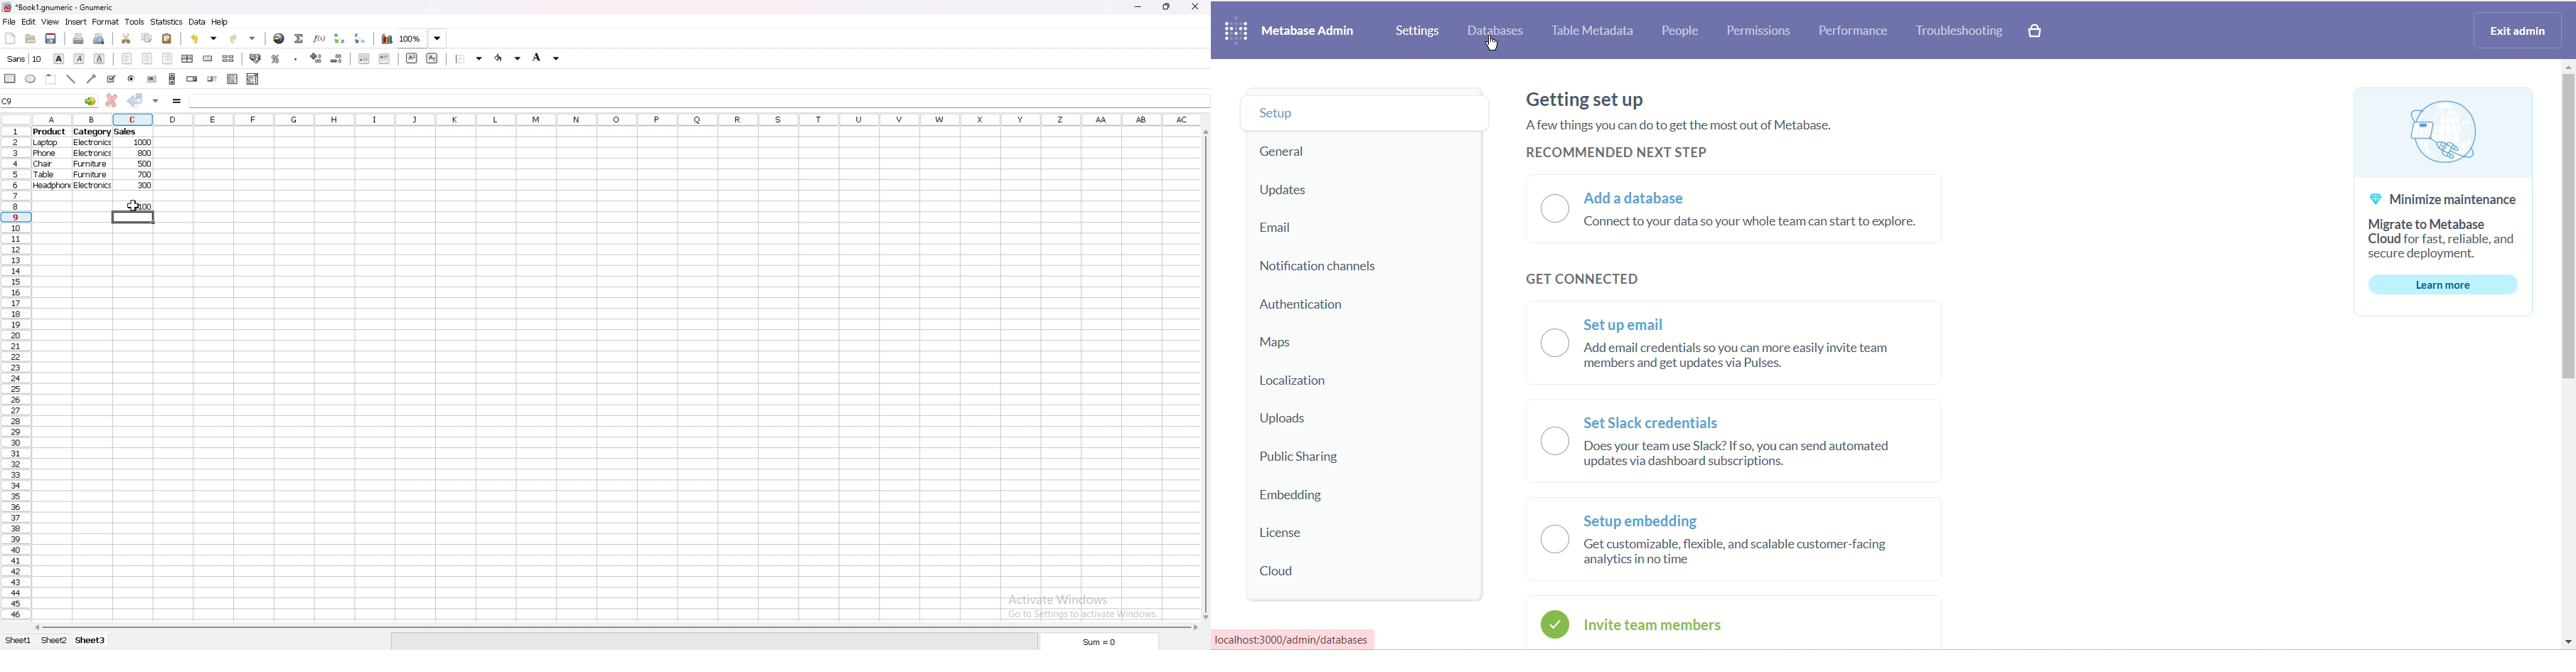  I want to click on troubleshooting, so click(1960, 32).